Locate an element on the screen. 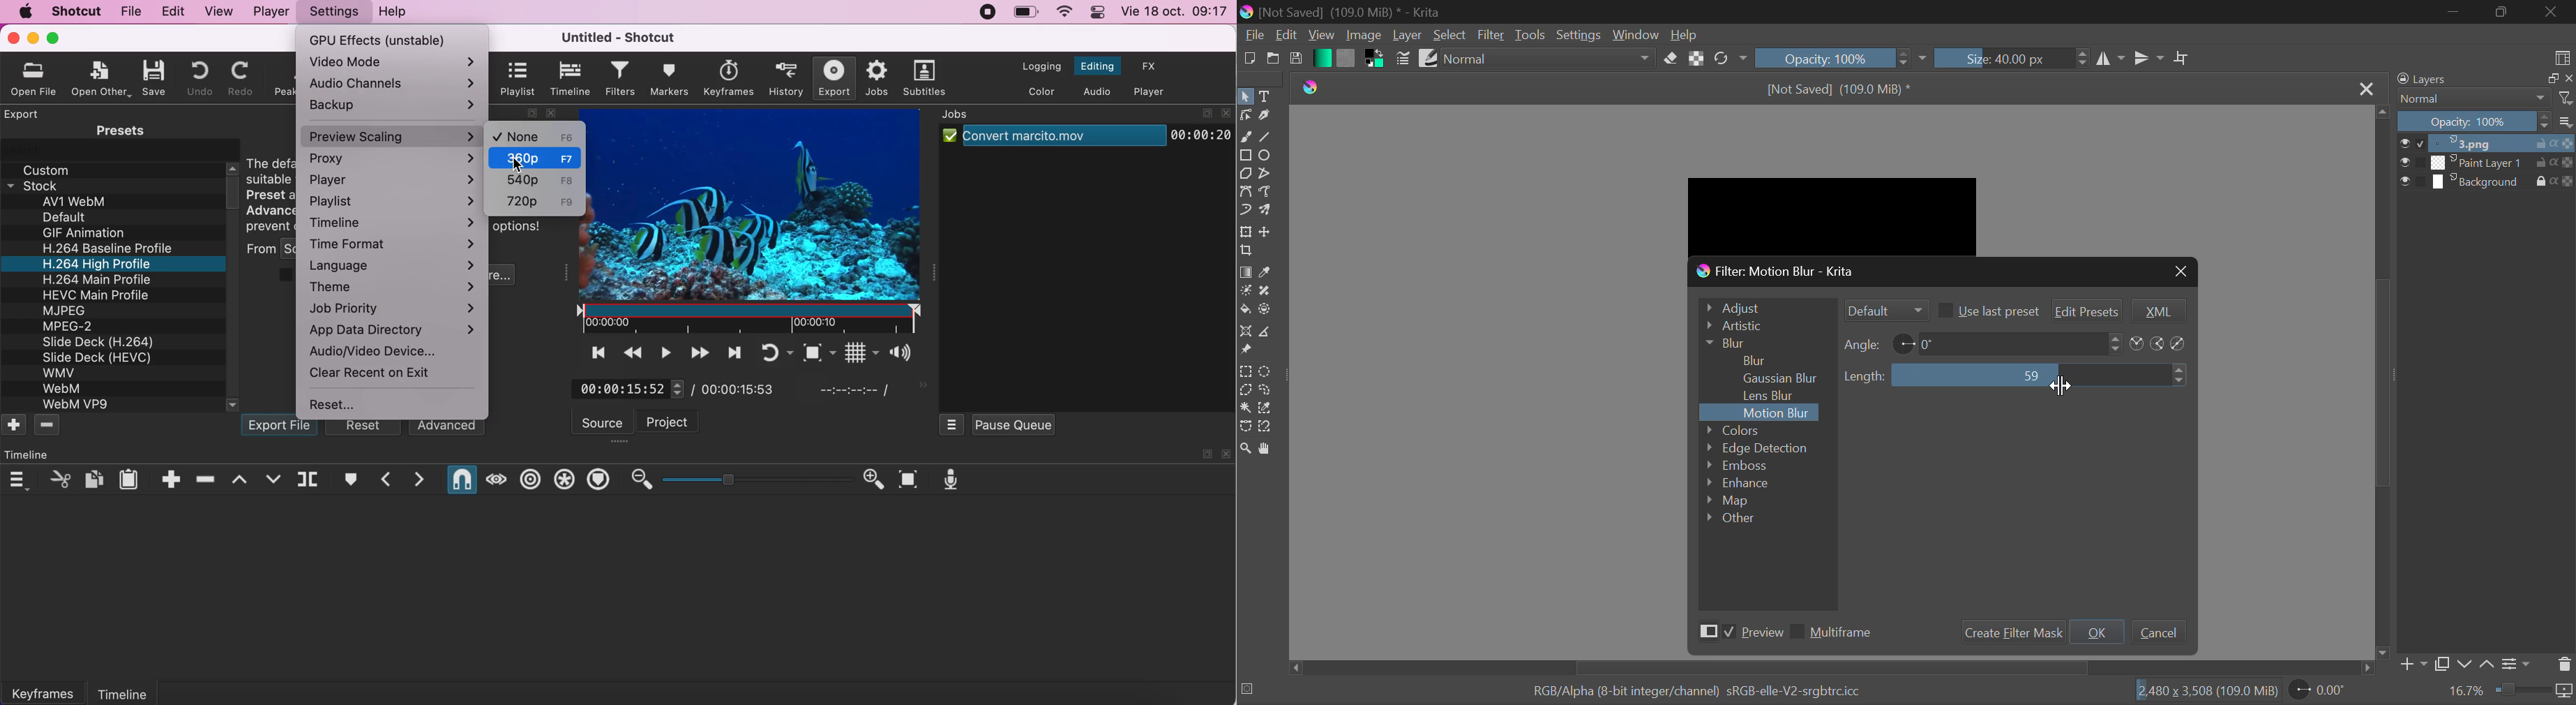  dropdown is located at coordinates (1926, 59).